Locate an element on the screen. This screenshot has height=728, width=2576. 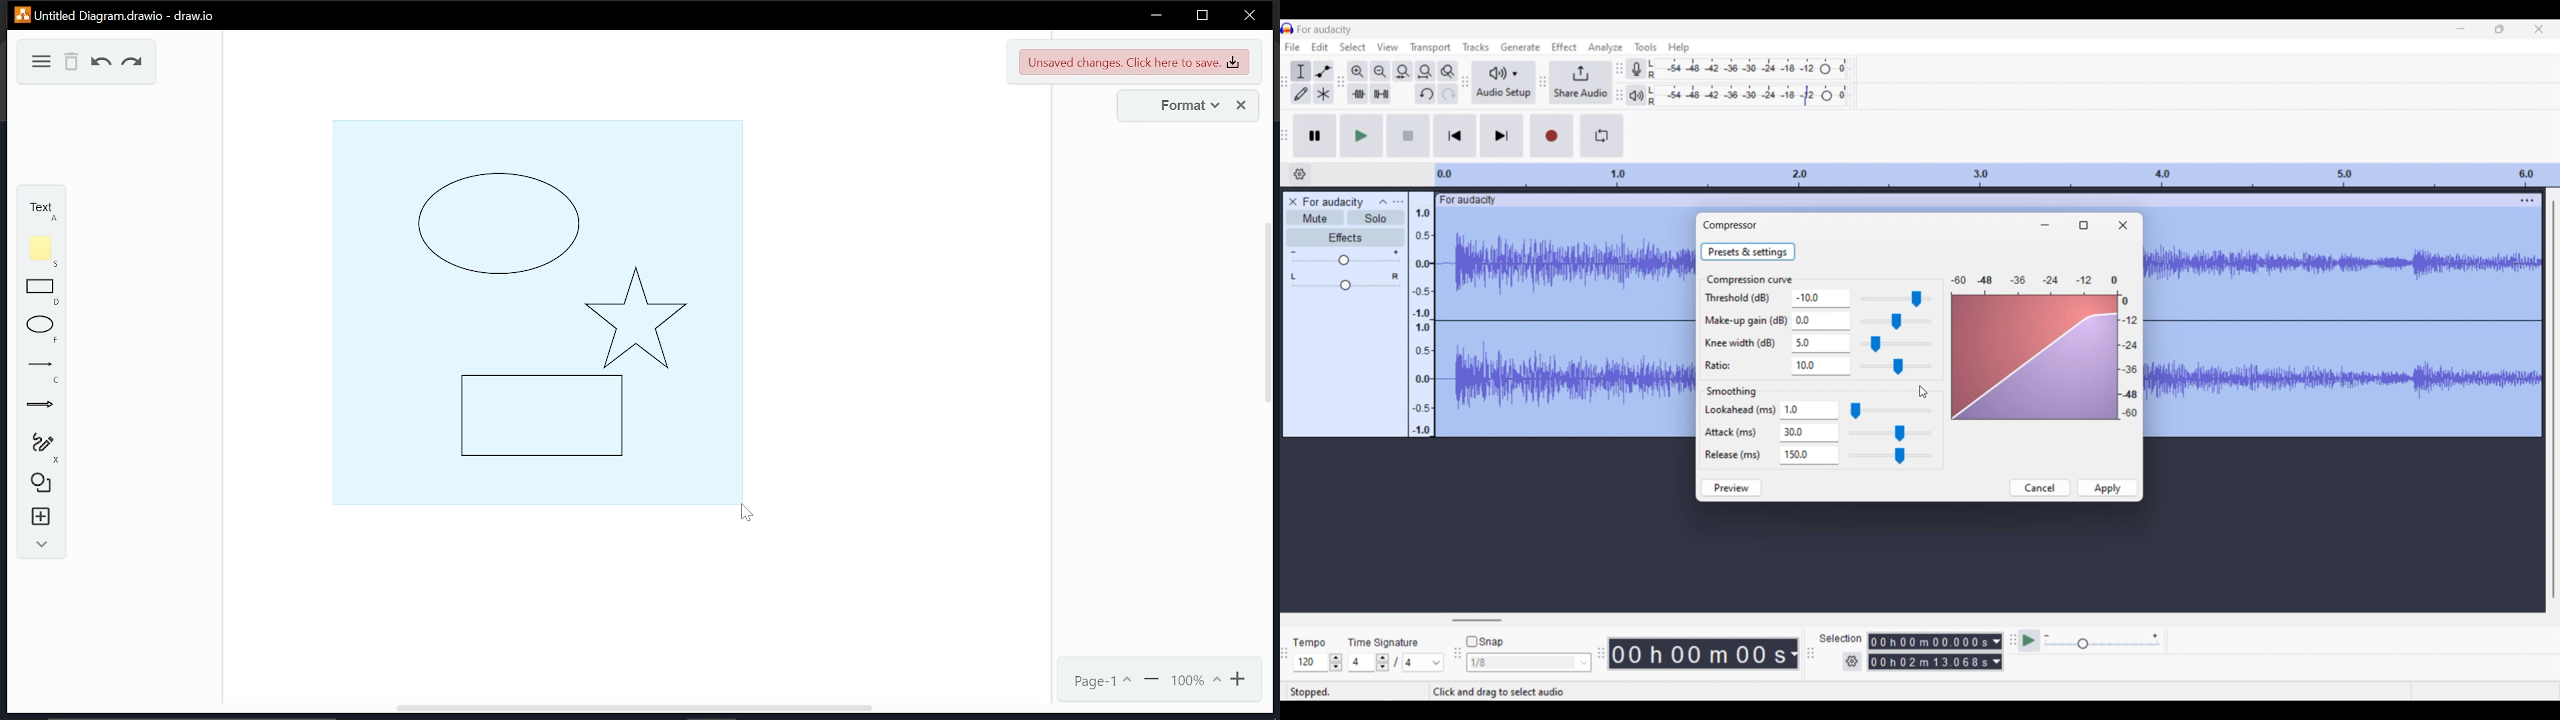
Stopped. Click and drag to select audio. is located at coordinates (1444, 692).